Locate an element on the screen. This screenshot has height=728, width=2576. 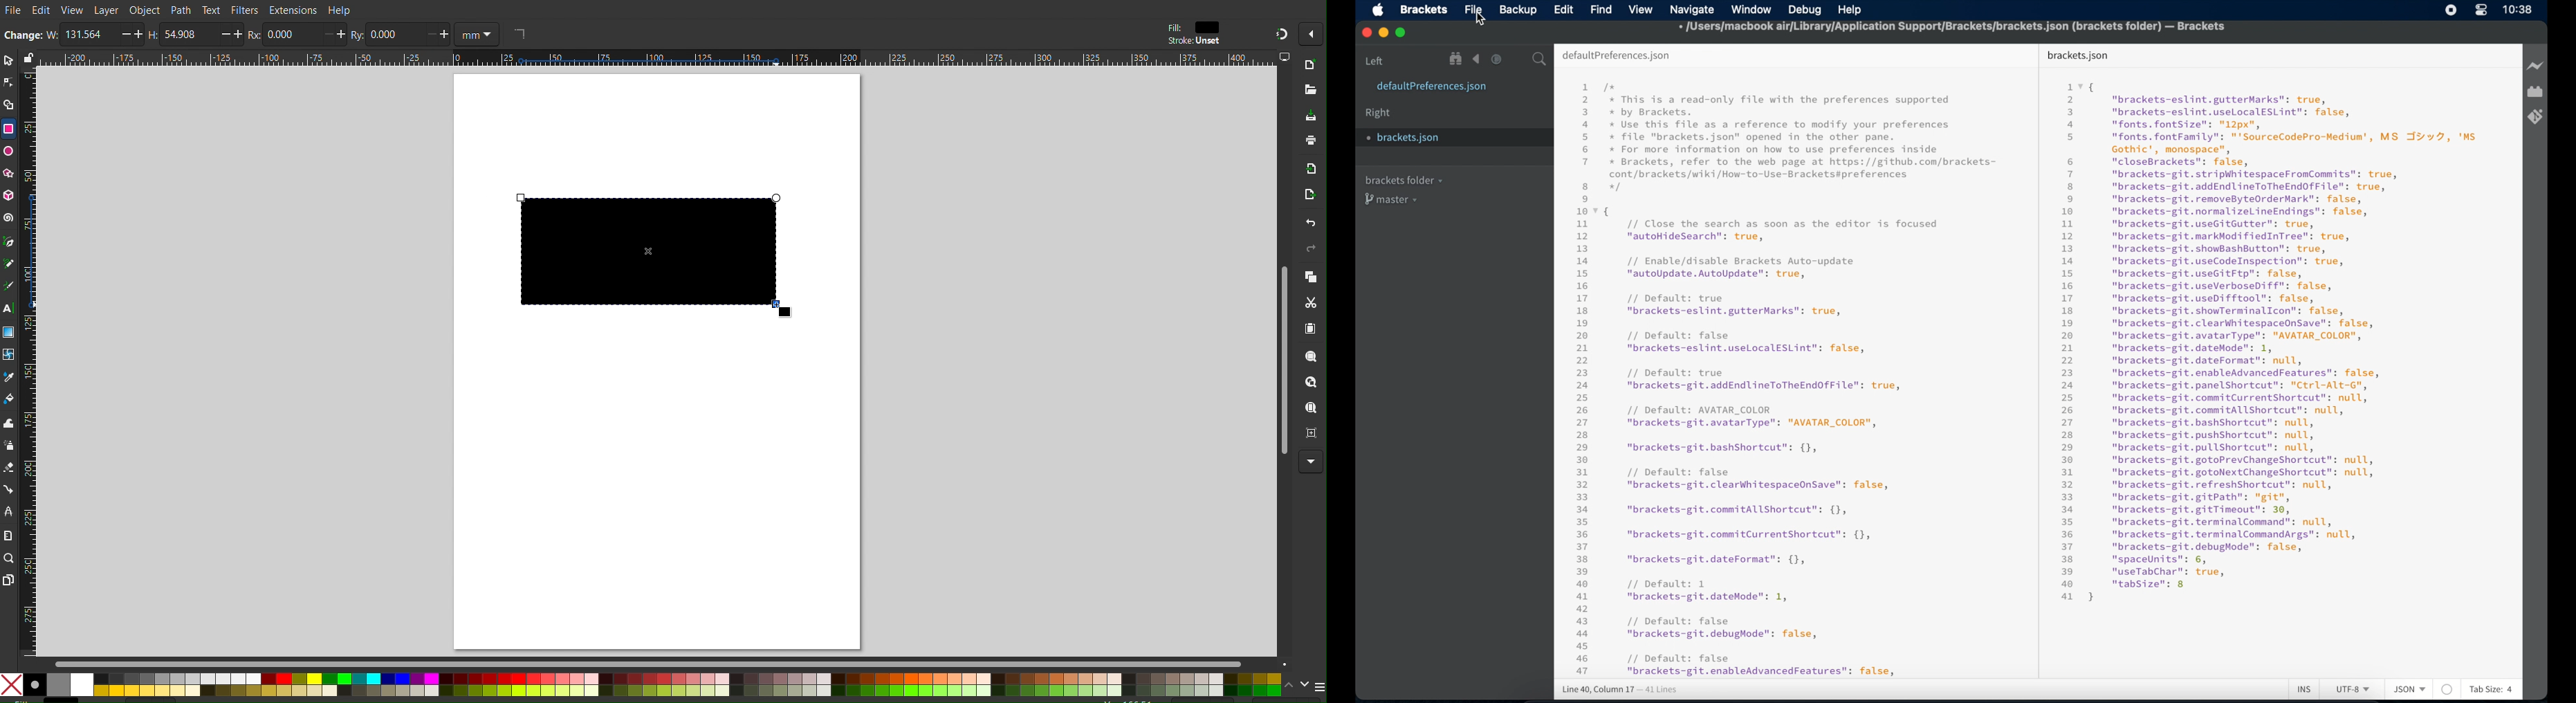
lock is located at coordinates (27, 57).